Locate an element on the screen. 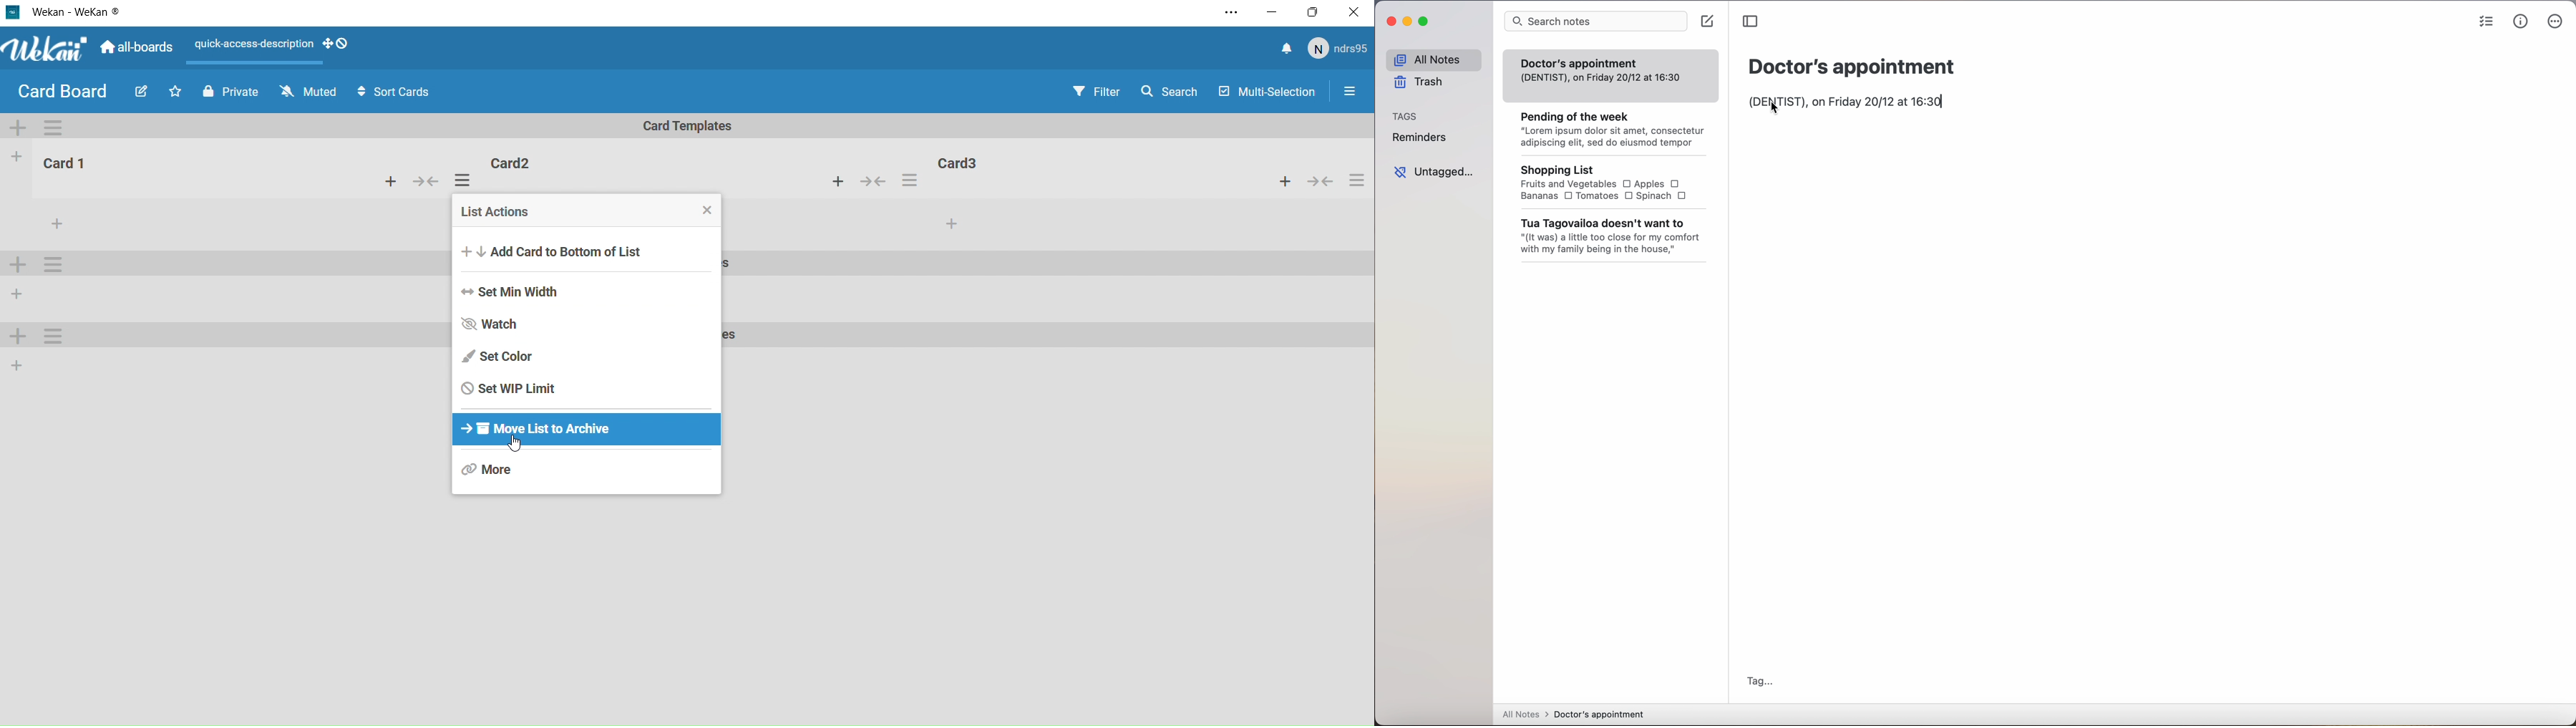 This screenshot has height=728, width=2576. all notes is located at coordinates (1433, 57).